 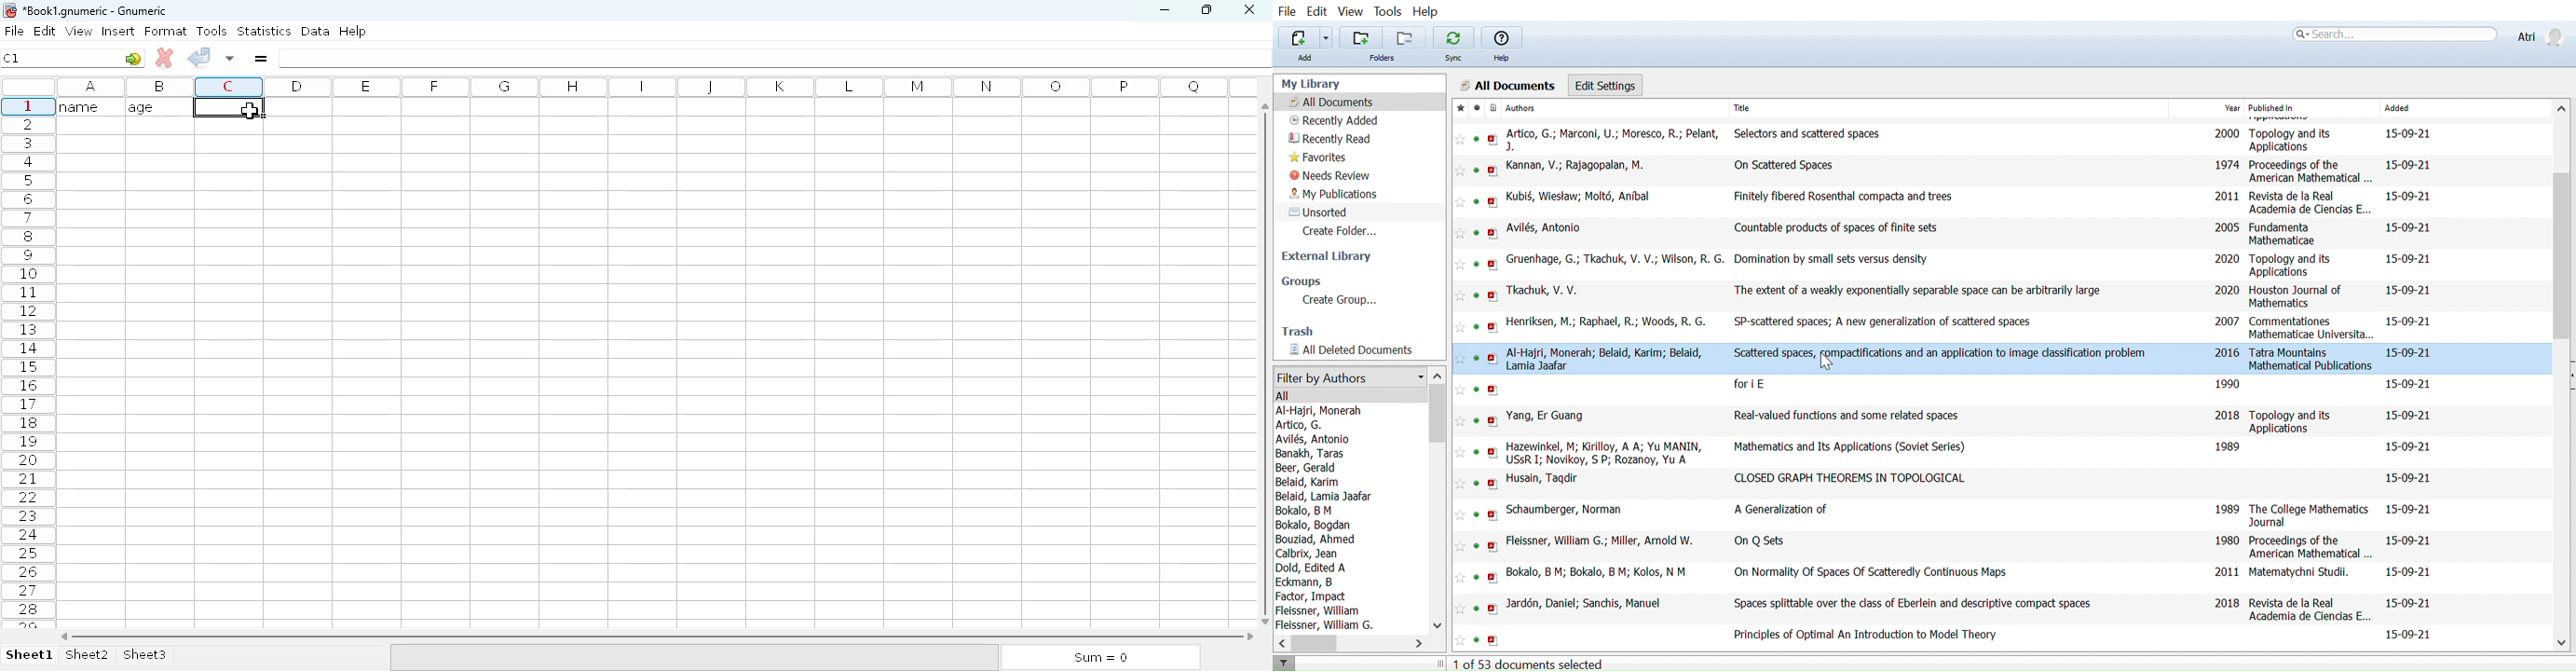 What do you see at coordinates (165, 58) in the screenshot?
I see `cancel change` at bounding box center [165, 58].